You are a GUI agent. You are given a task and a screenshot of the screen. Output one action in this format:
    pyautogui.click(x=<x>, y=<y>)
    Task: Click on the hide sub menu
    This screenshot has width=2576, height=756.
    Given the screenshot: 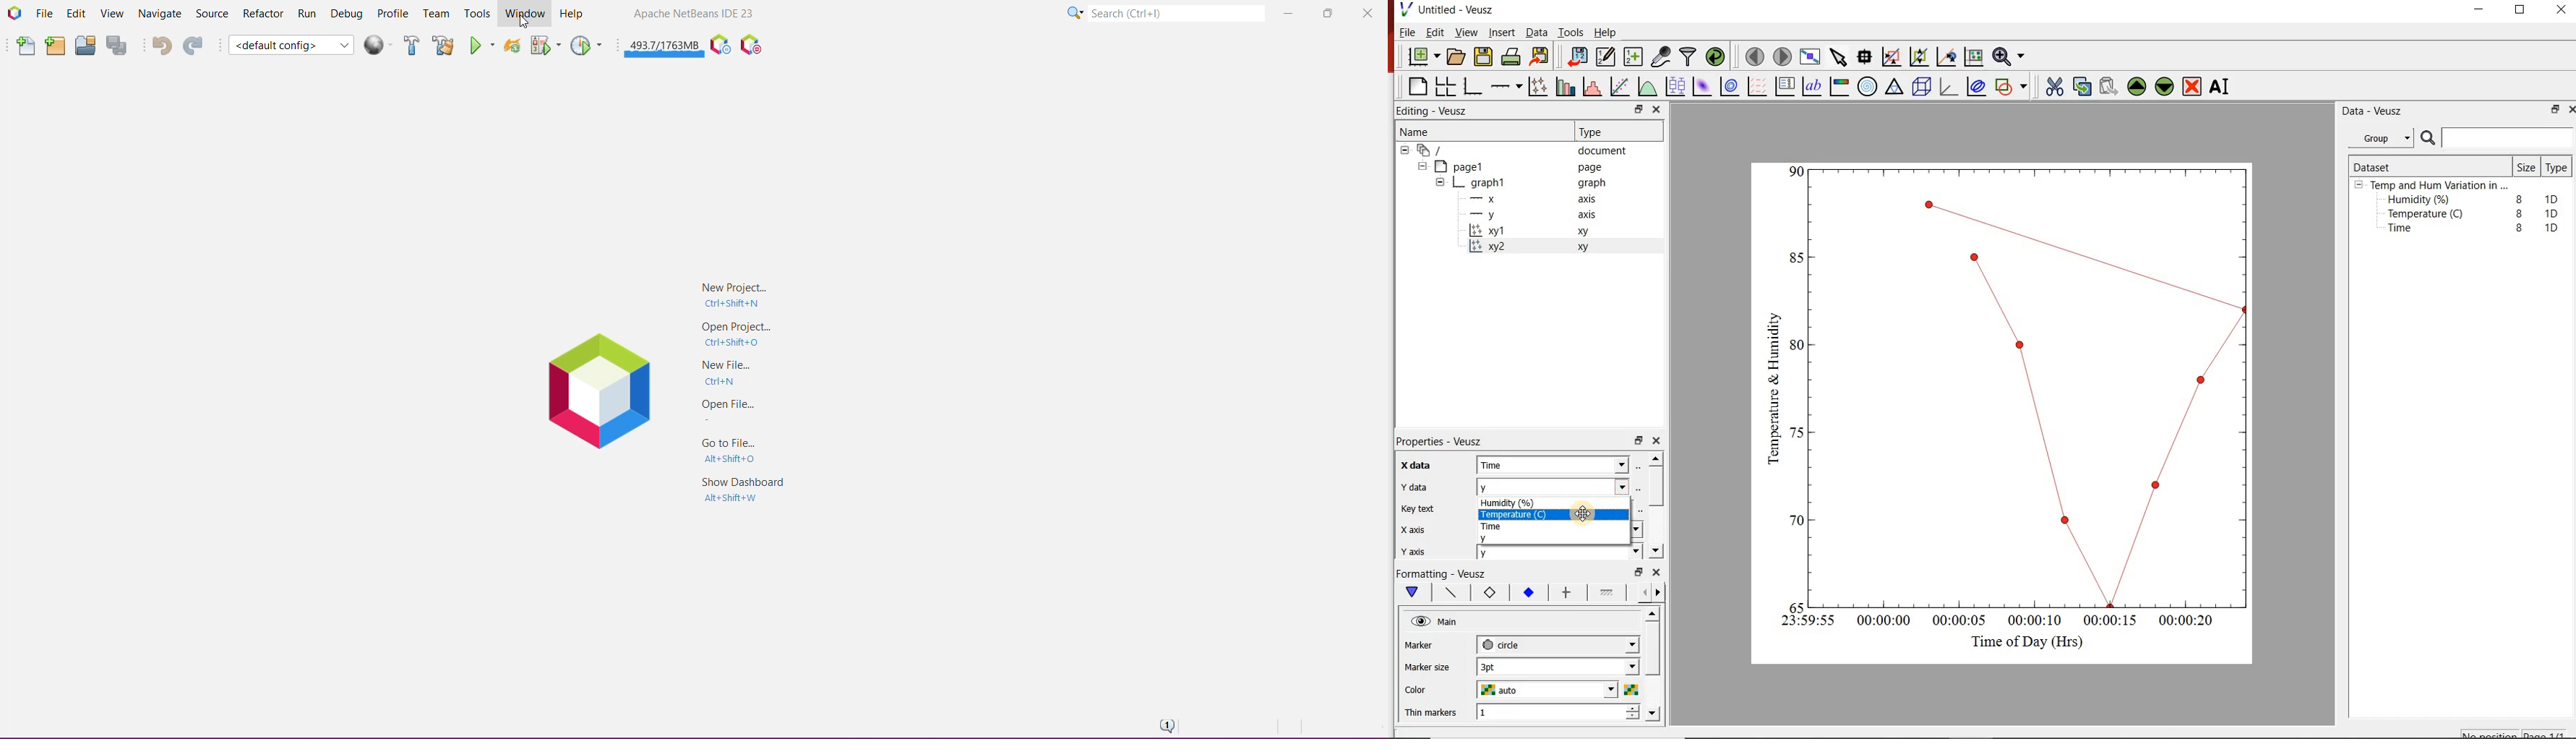 What is the action you would take?
    pyautogui.click(x=1425, y=168)
    